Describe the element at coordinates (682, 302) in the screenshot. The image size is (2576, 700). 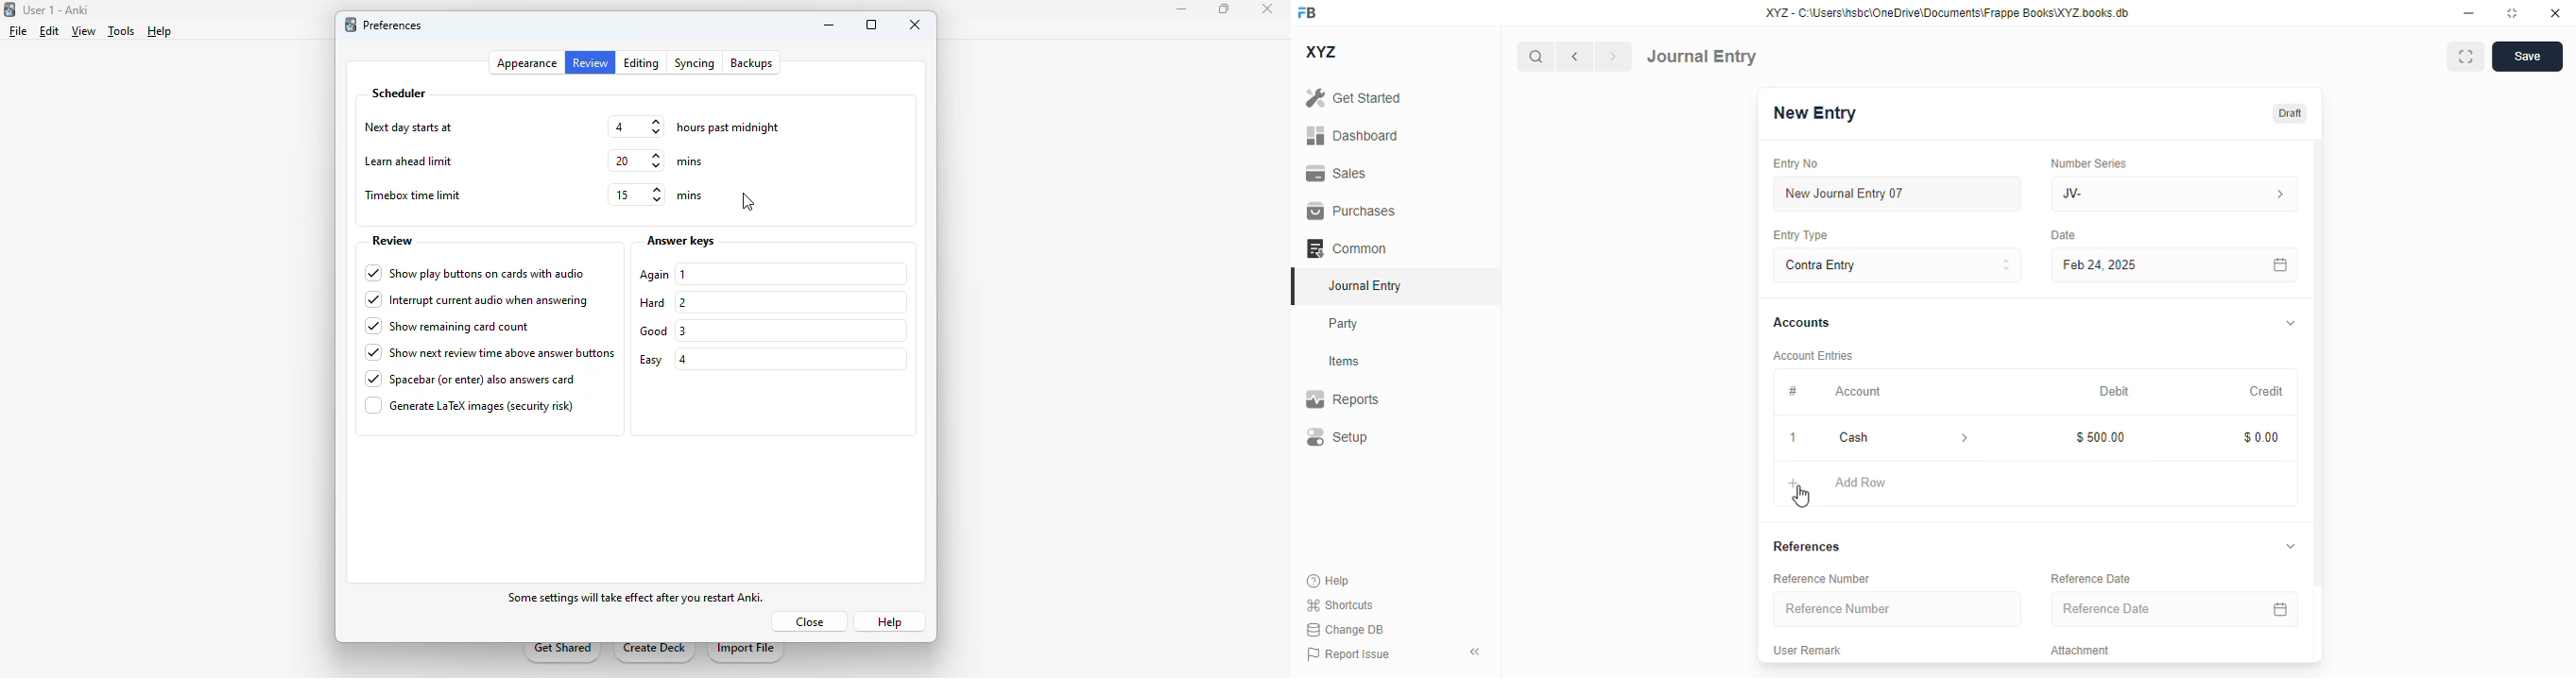
I see `2` at that location.